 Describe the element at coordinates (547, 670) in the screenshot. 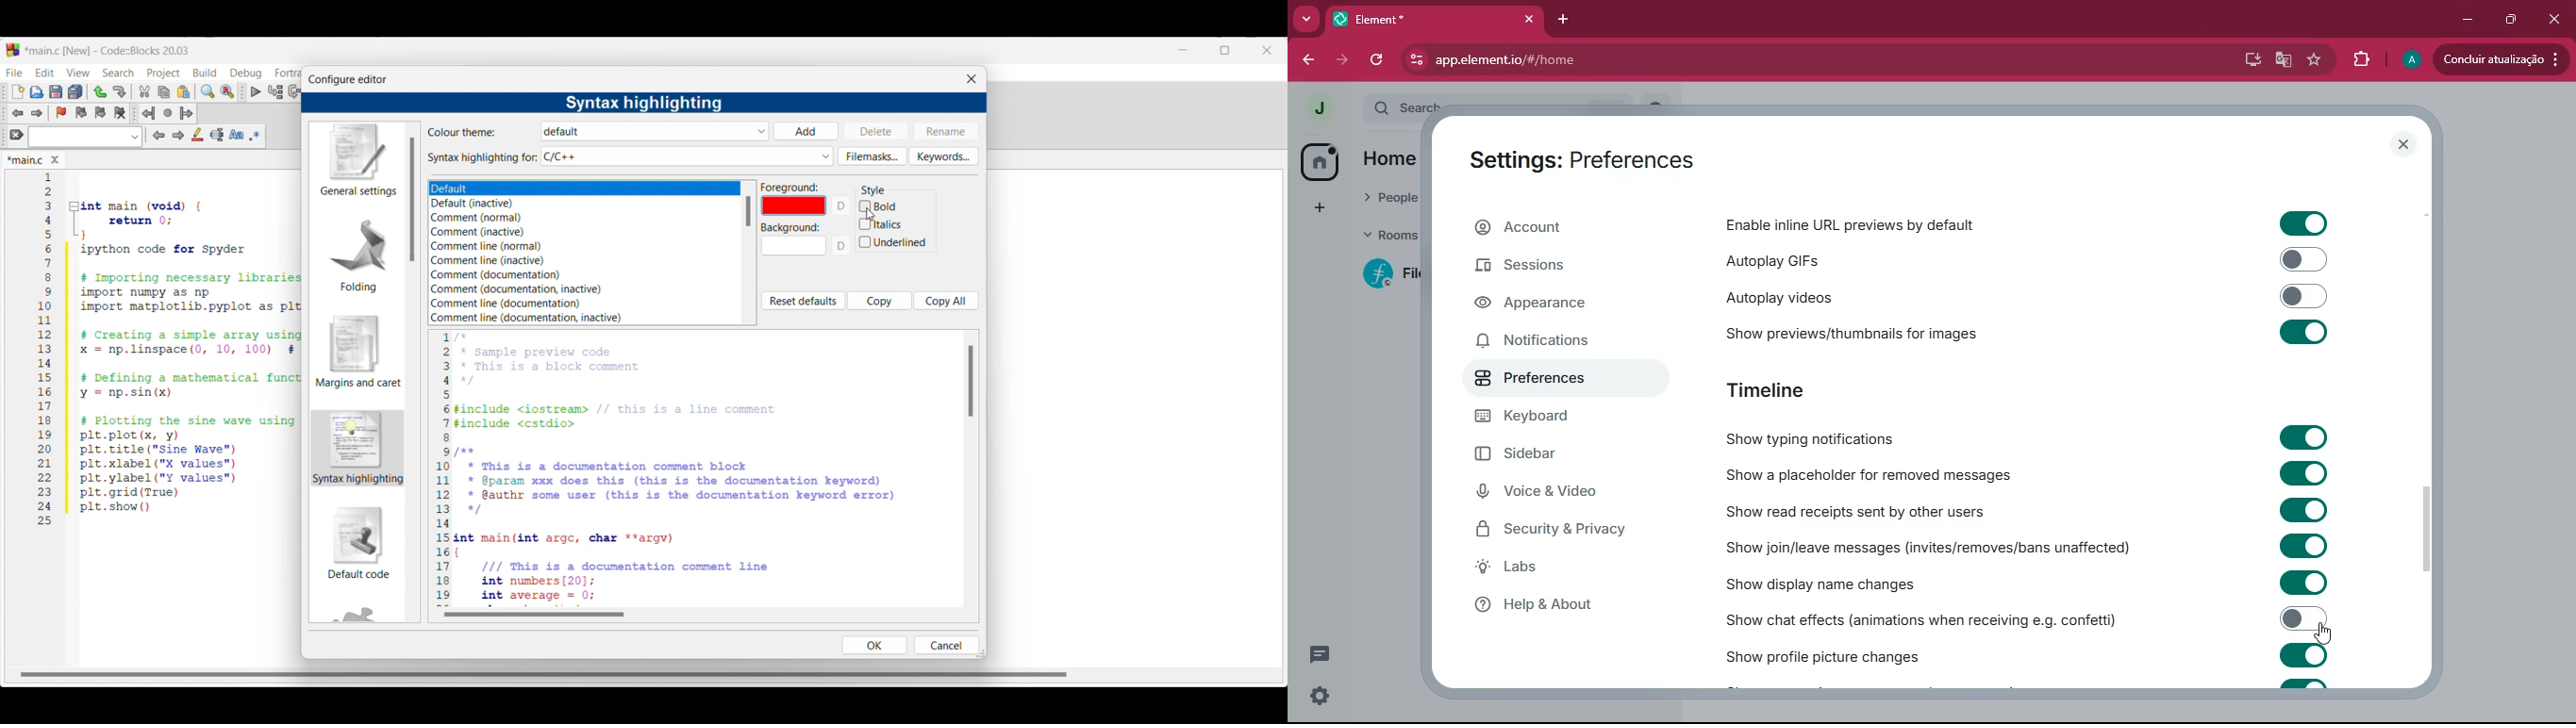

I see `Horizontal scroll bar` at that location.